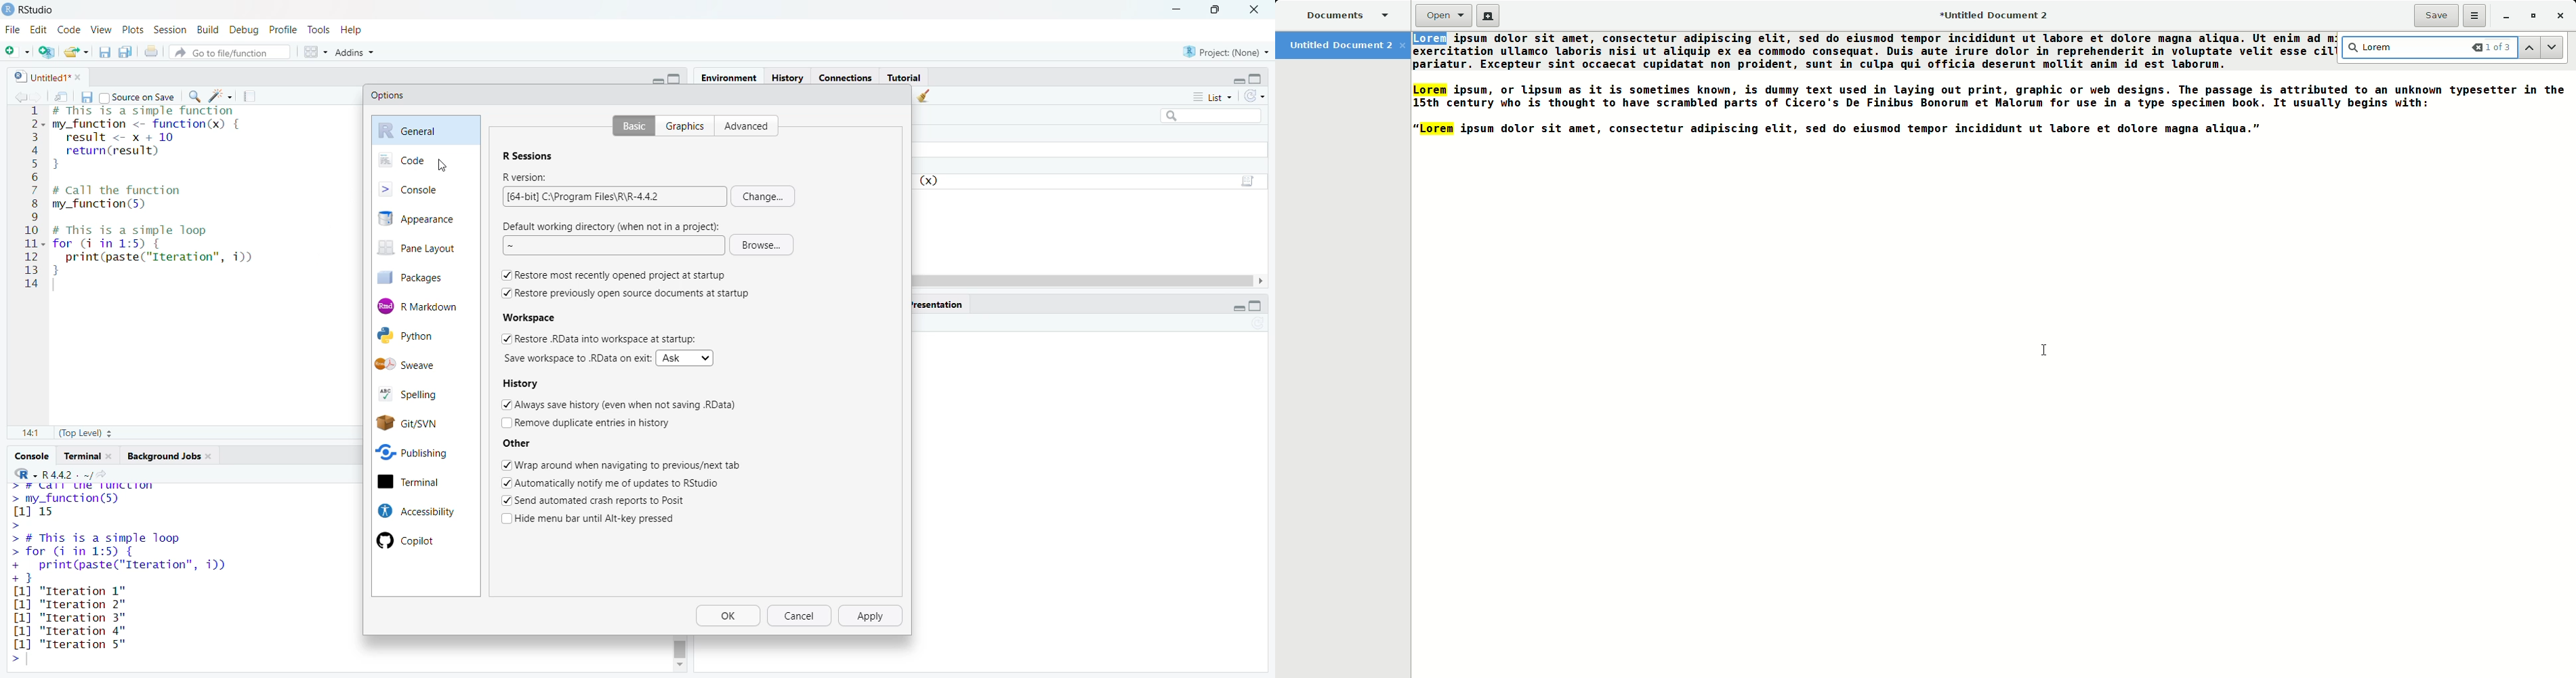  Describe the element at coordinates (13, 659) in the screenshot. I see `prompt cursor` at that location.